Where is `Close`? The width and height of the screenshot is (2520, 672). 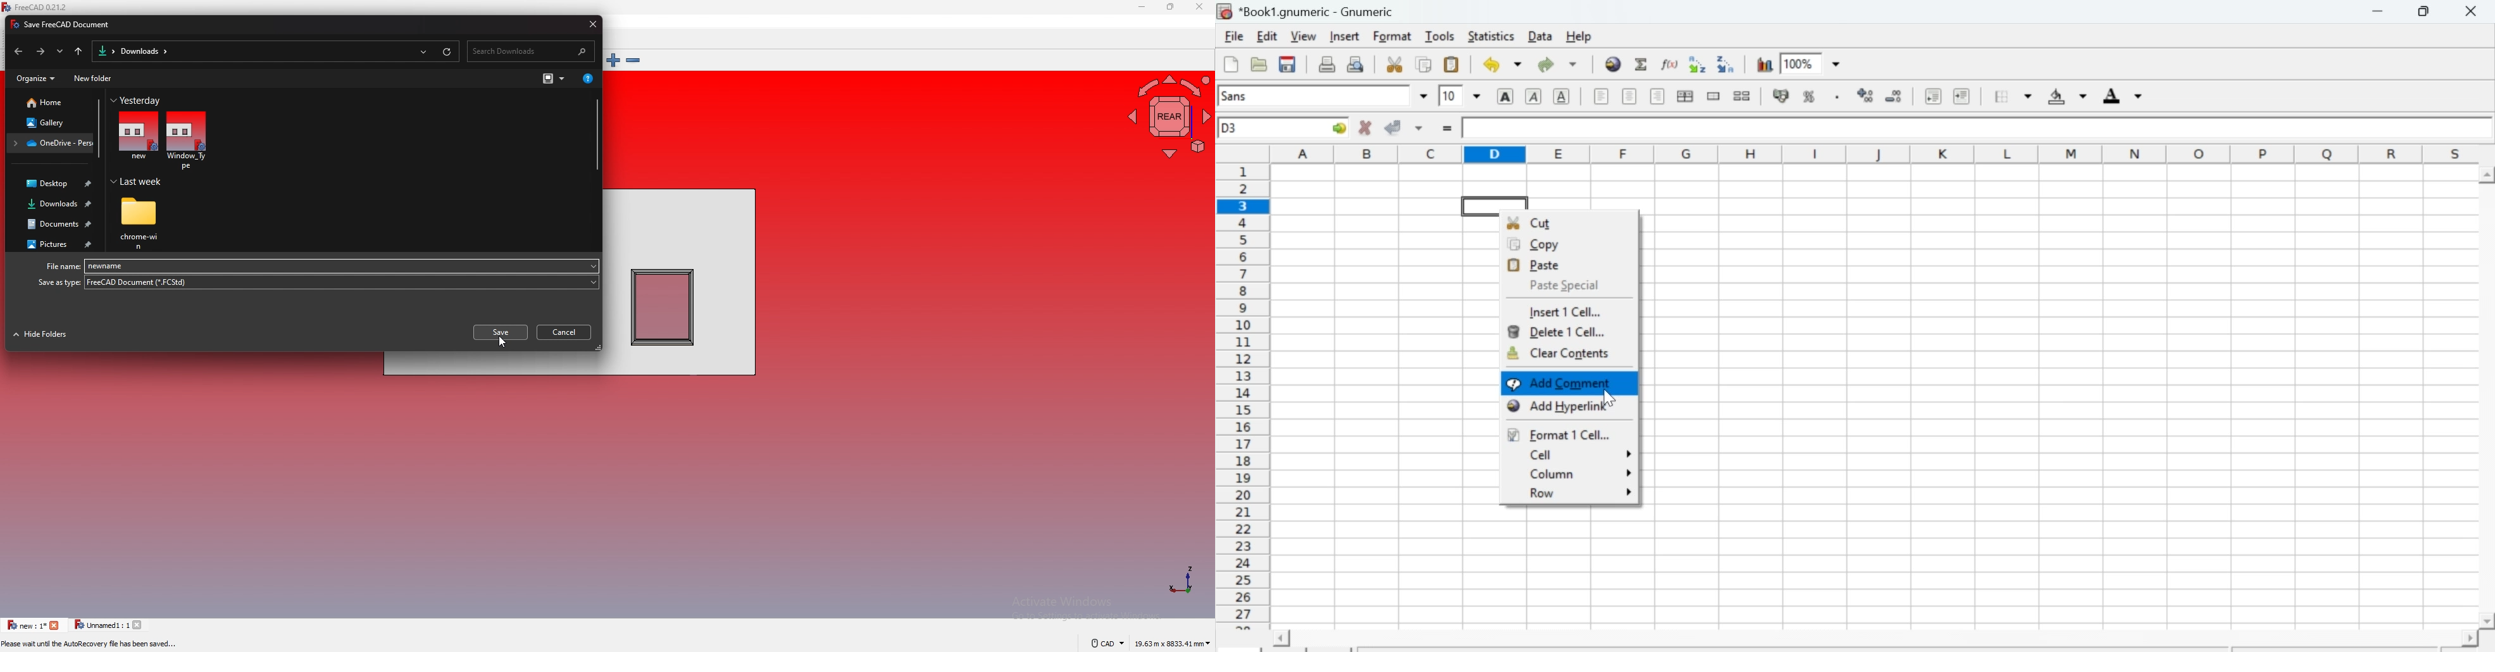
Close is located at coordinates (2472, 12).